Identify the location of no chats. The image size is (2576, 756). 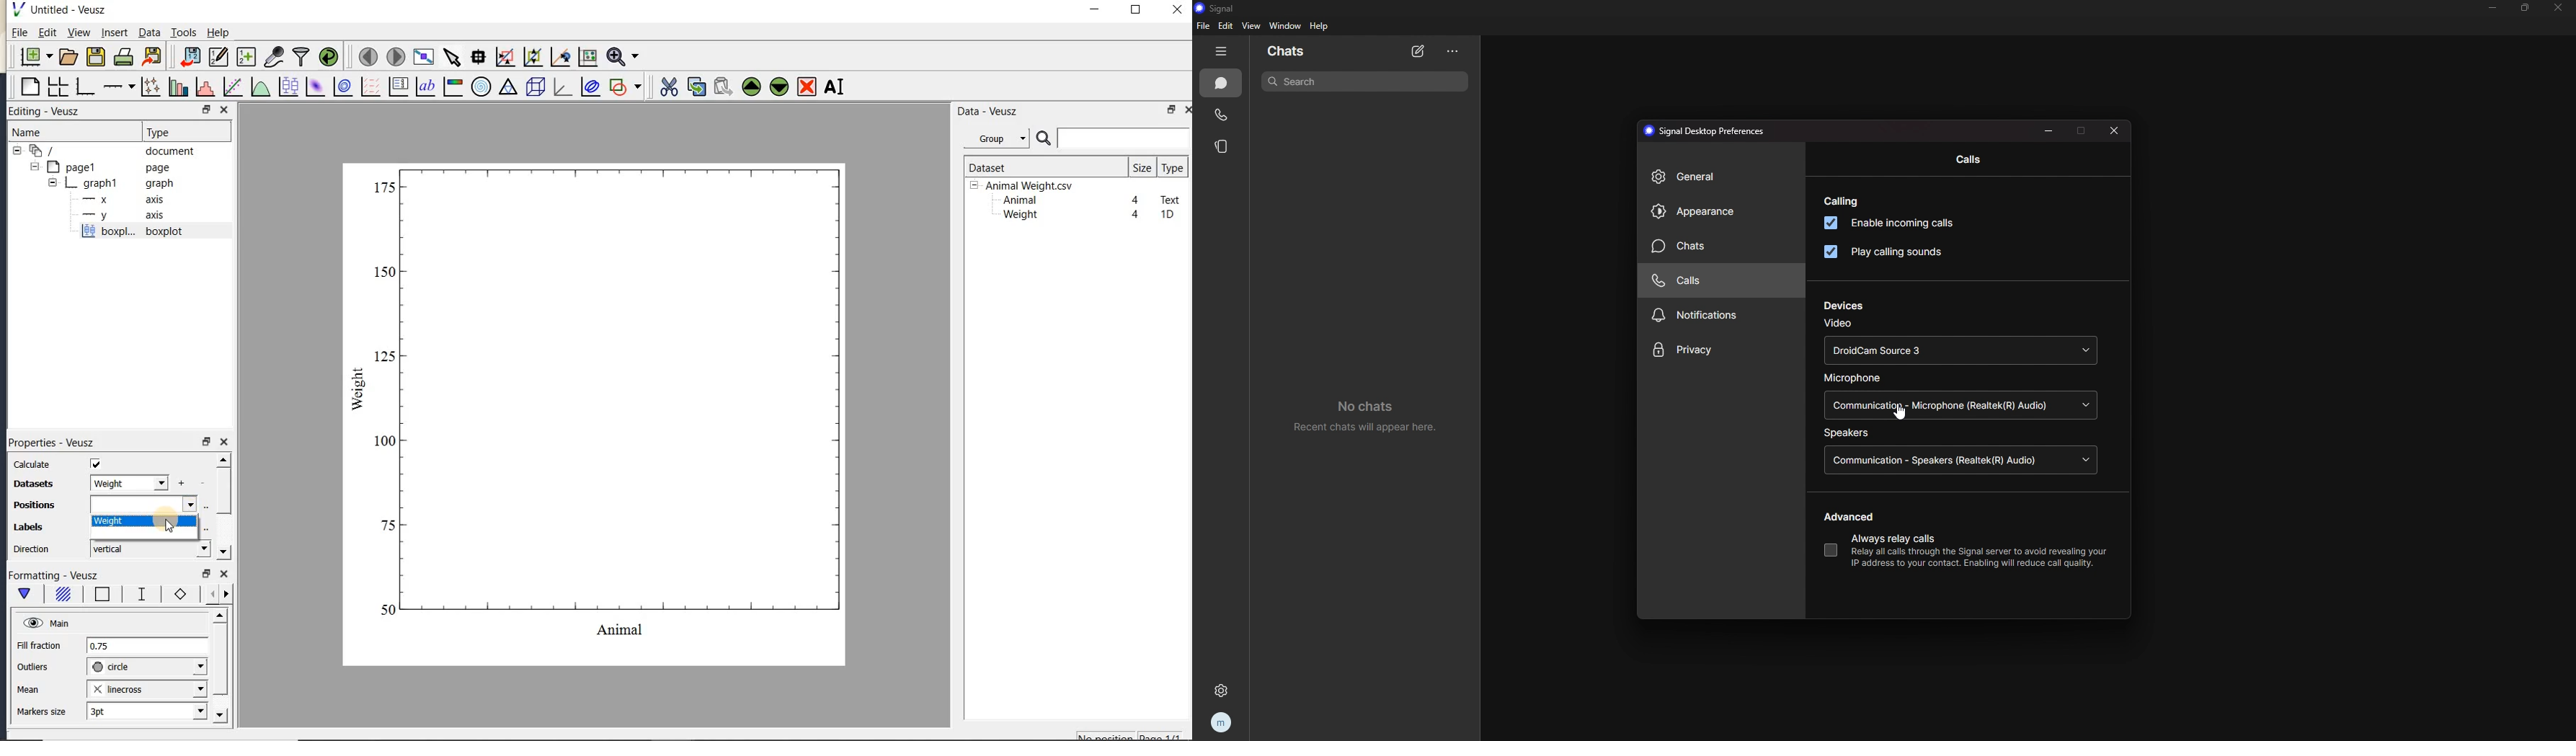
(1363, 415).